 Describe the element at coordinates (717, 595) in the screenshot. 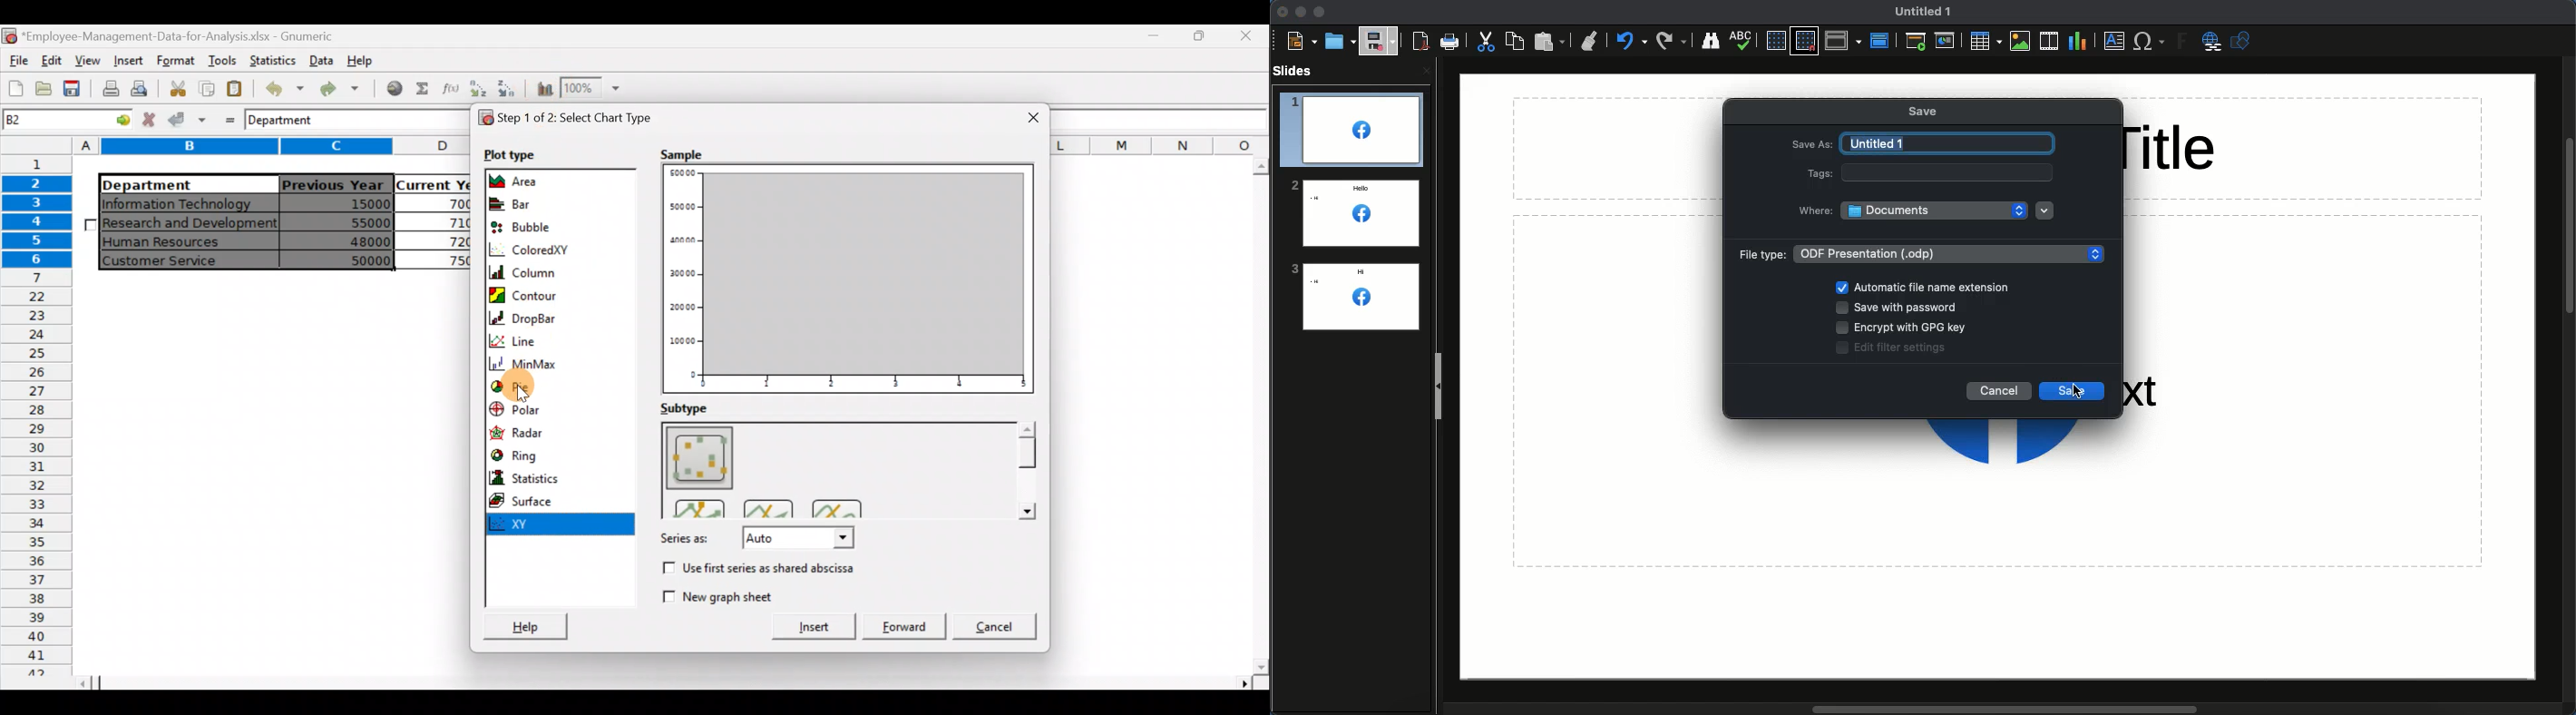

I see `New graph sheet` at that location.